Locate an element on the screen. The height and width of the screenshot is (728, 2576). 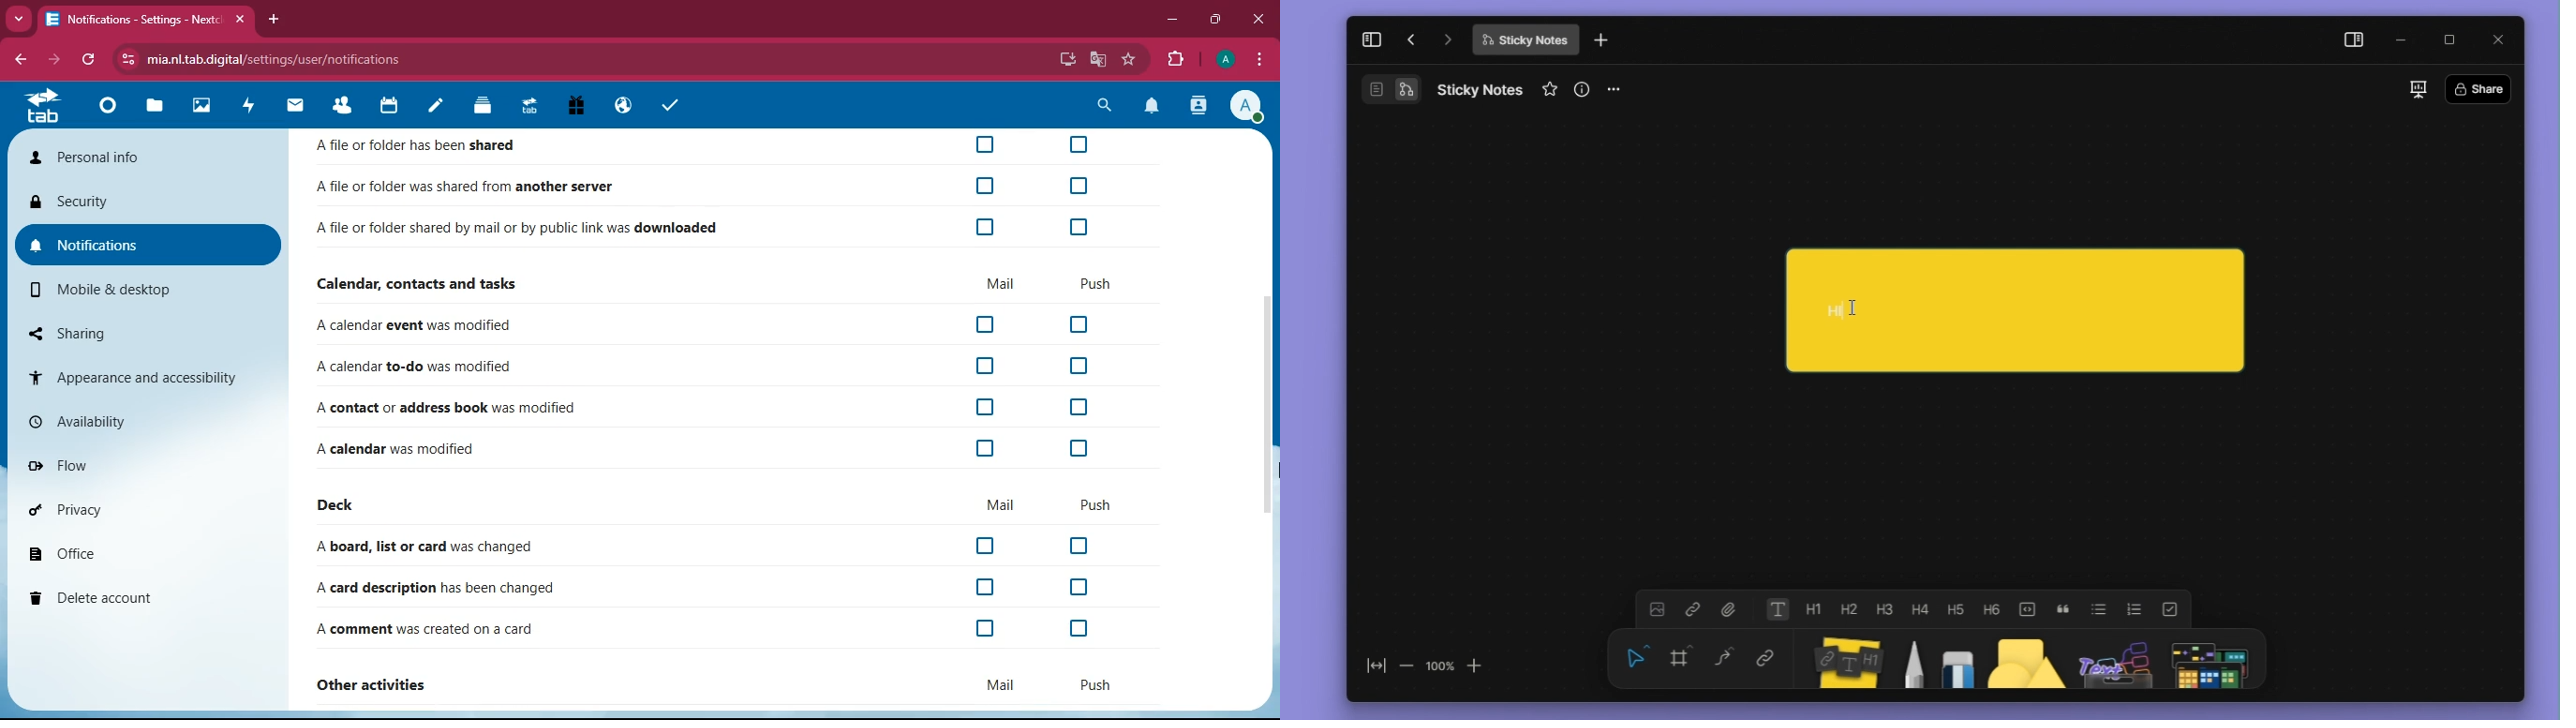
off is located at coordinates (987, 365).